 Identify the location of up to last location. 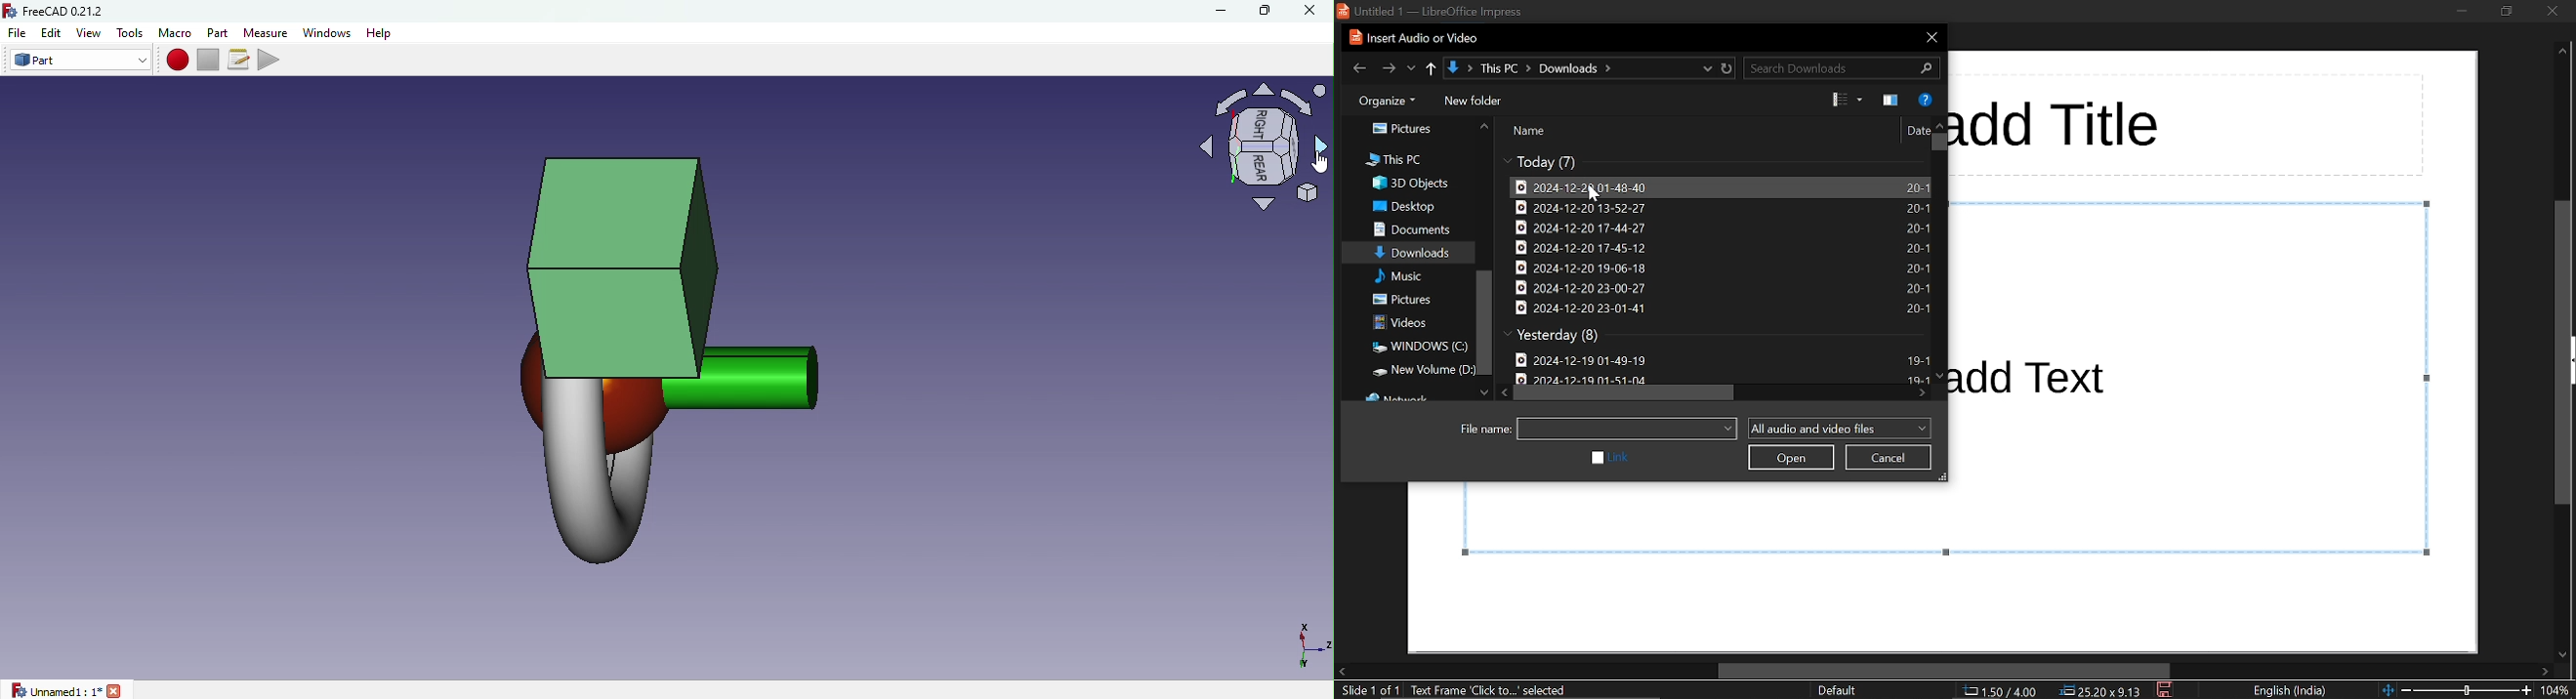
(1431, 67).